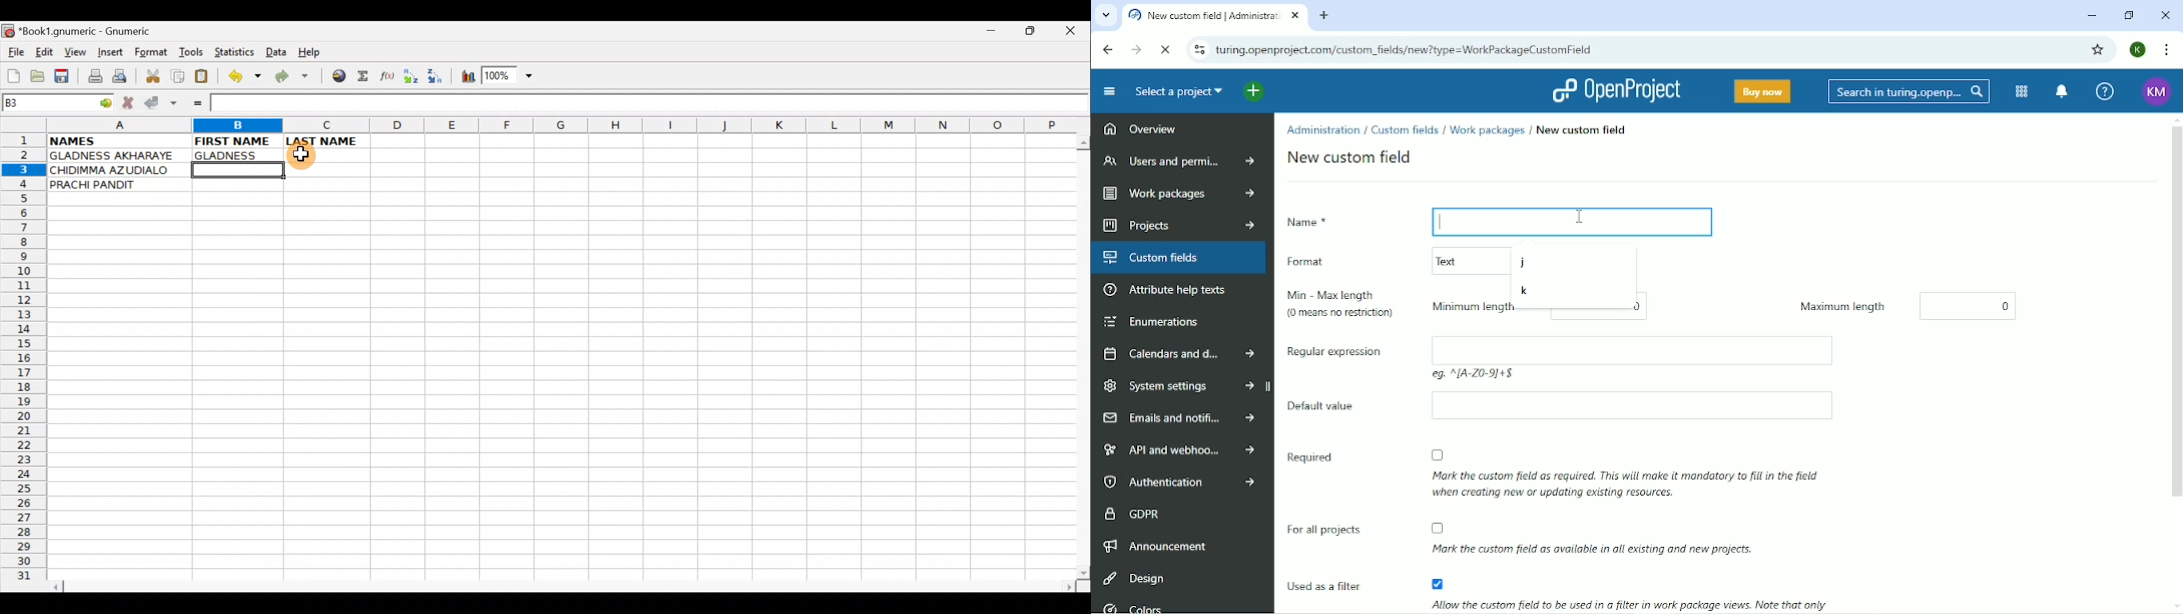 The width and height of the screenshot is (2184, 616). Describe the element at coordinates (367, 77) in the screenshot. I see `Sum in the current cell` at that location.